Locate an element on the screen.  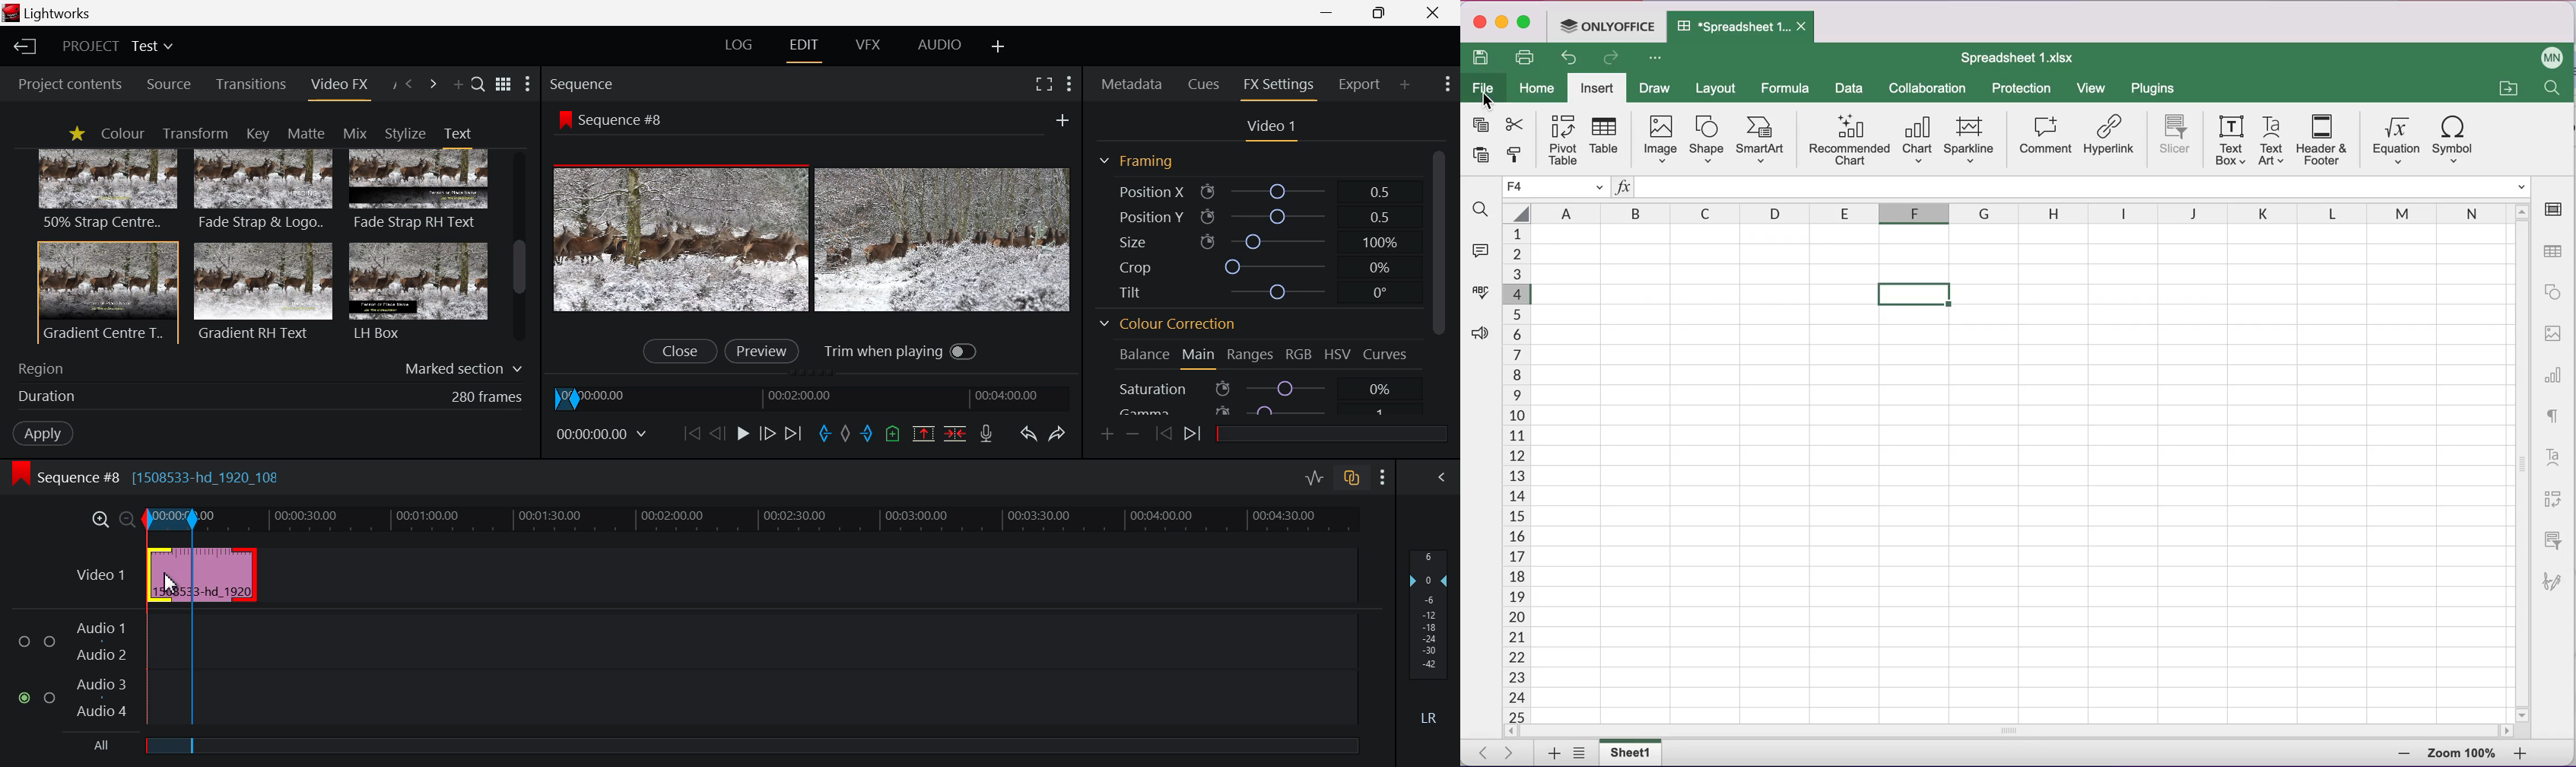
forwards is located at coordinates (1609, 59).